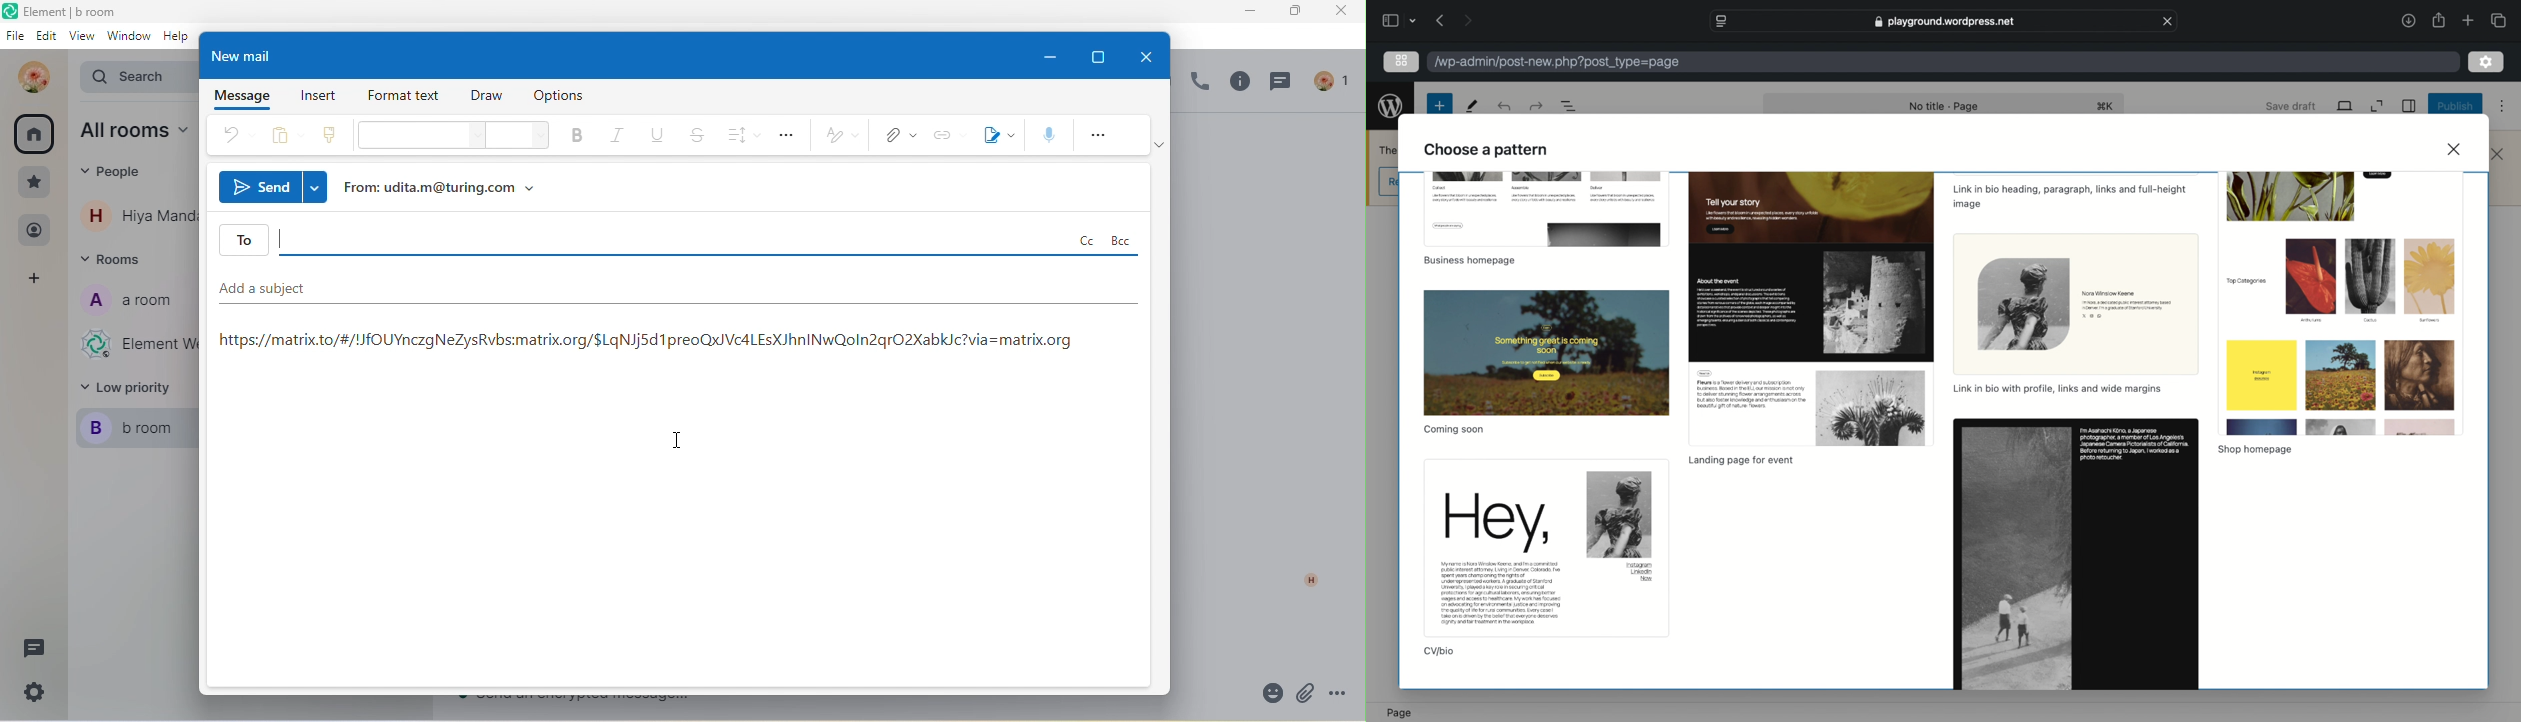 The height and width of the screenshot is (728, 2548). Describe the element at coordinates (1546, 548) in the screenshot. I see `preview` at that location.